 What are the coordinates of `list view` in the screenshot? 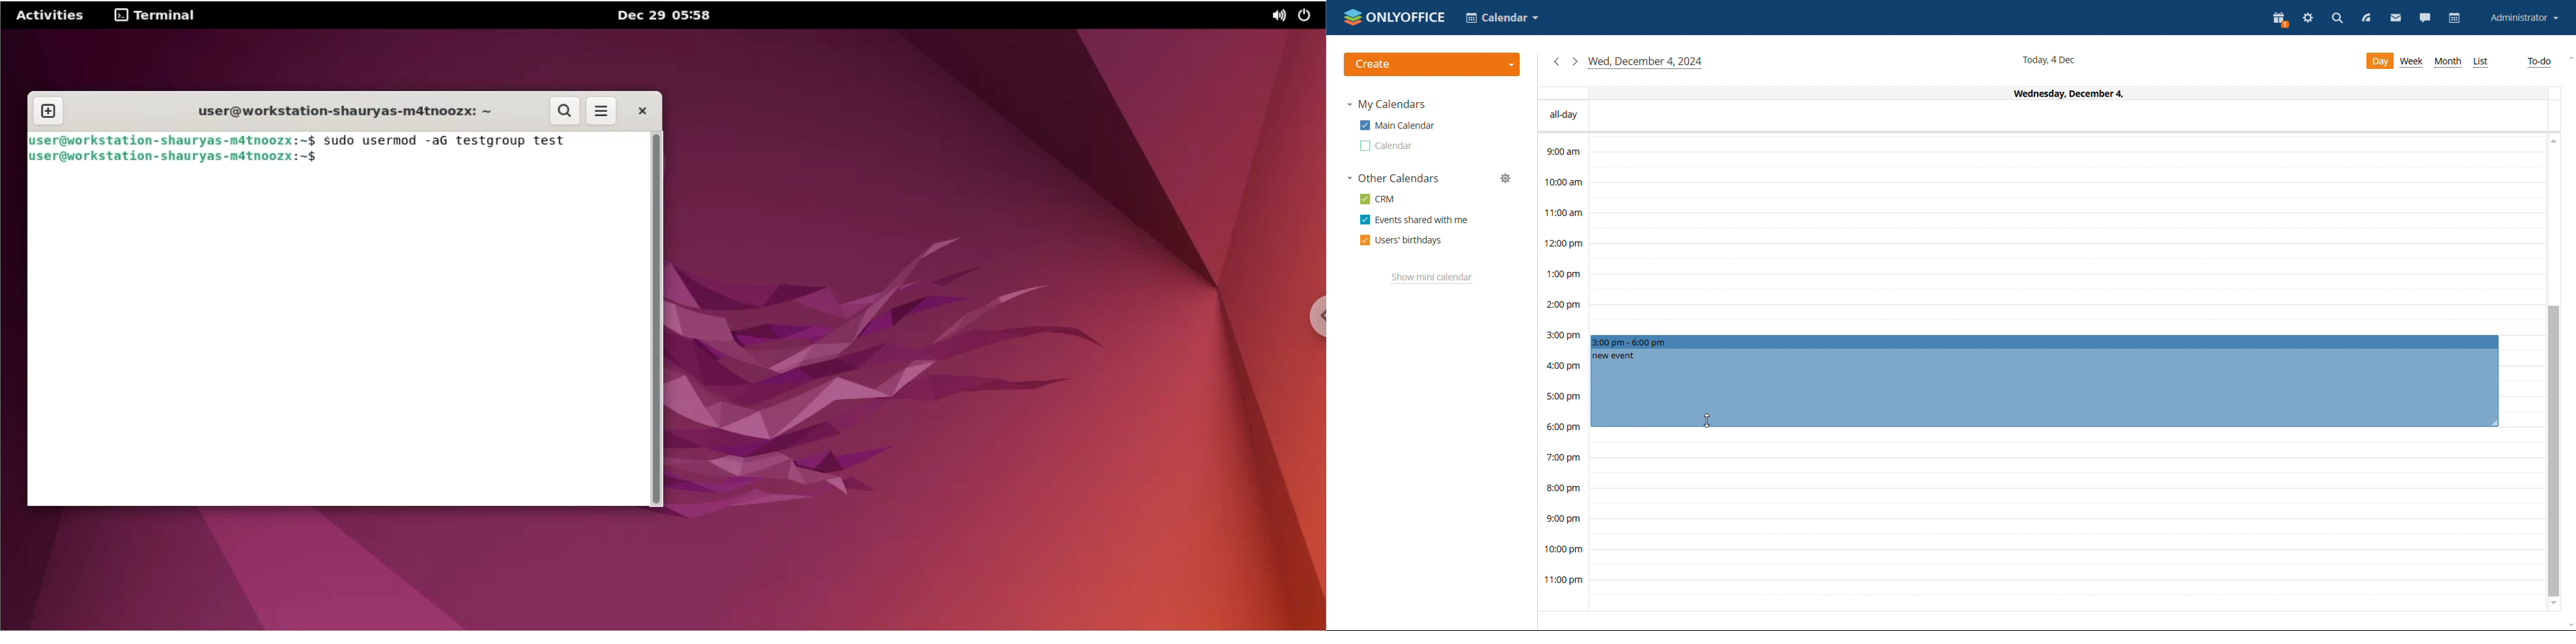 It's located at (2480, 62).